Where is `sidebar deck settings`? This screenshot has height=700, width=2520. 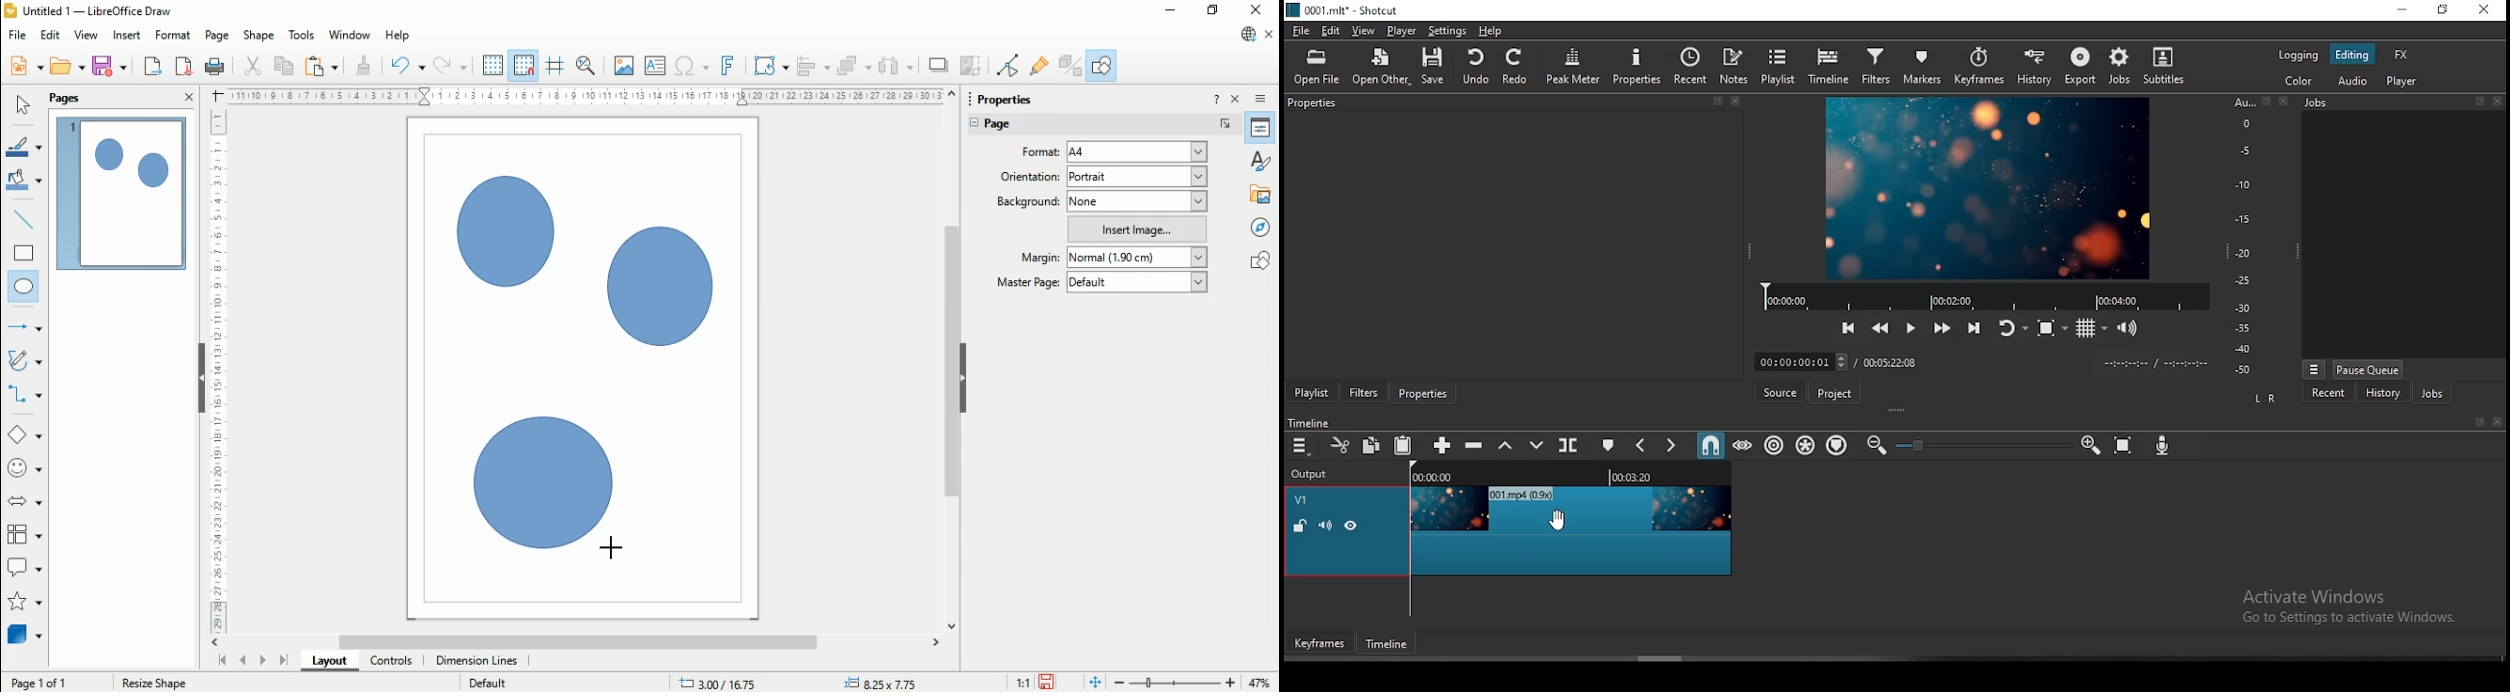 sidebar deck settings is located at coordinates (1262, 99).